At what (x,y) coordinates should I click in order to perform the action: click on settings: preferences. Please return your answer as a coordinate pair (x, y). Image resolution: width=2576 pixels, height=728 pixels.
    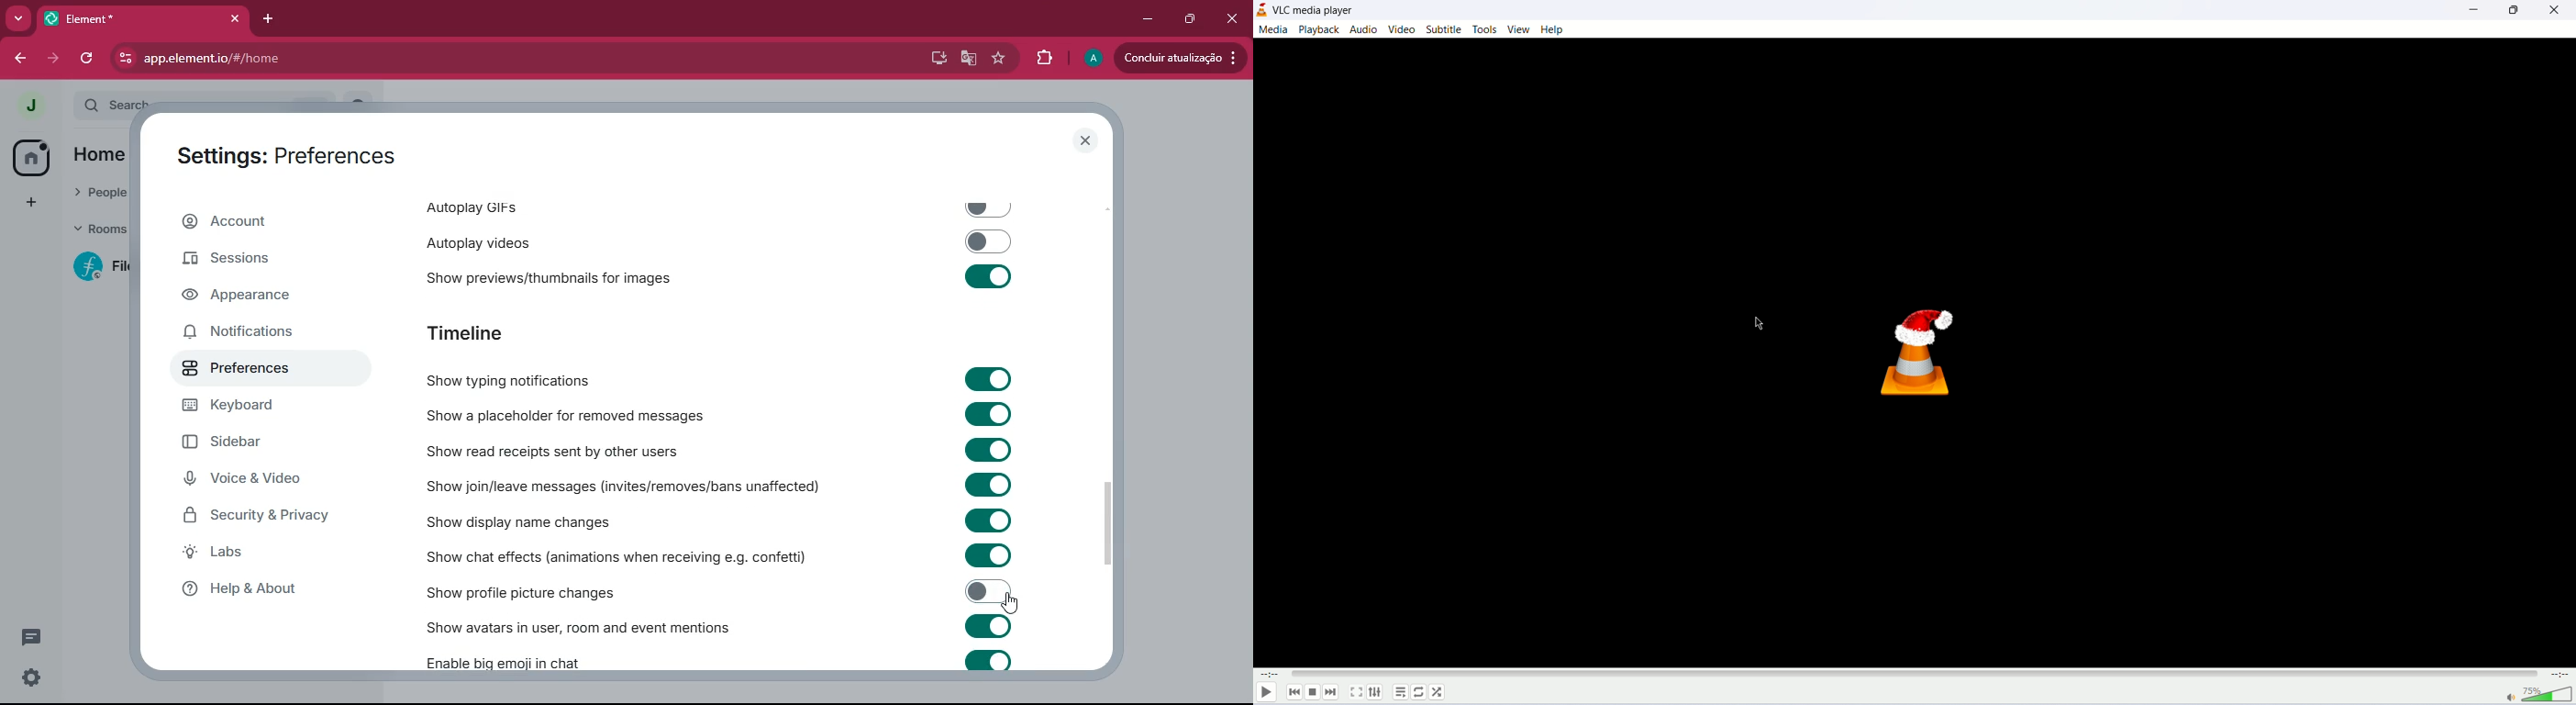
    Looking at the image, I should click on (279, 157).